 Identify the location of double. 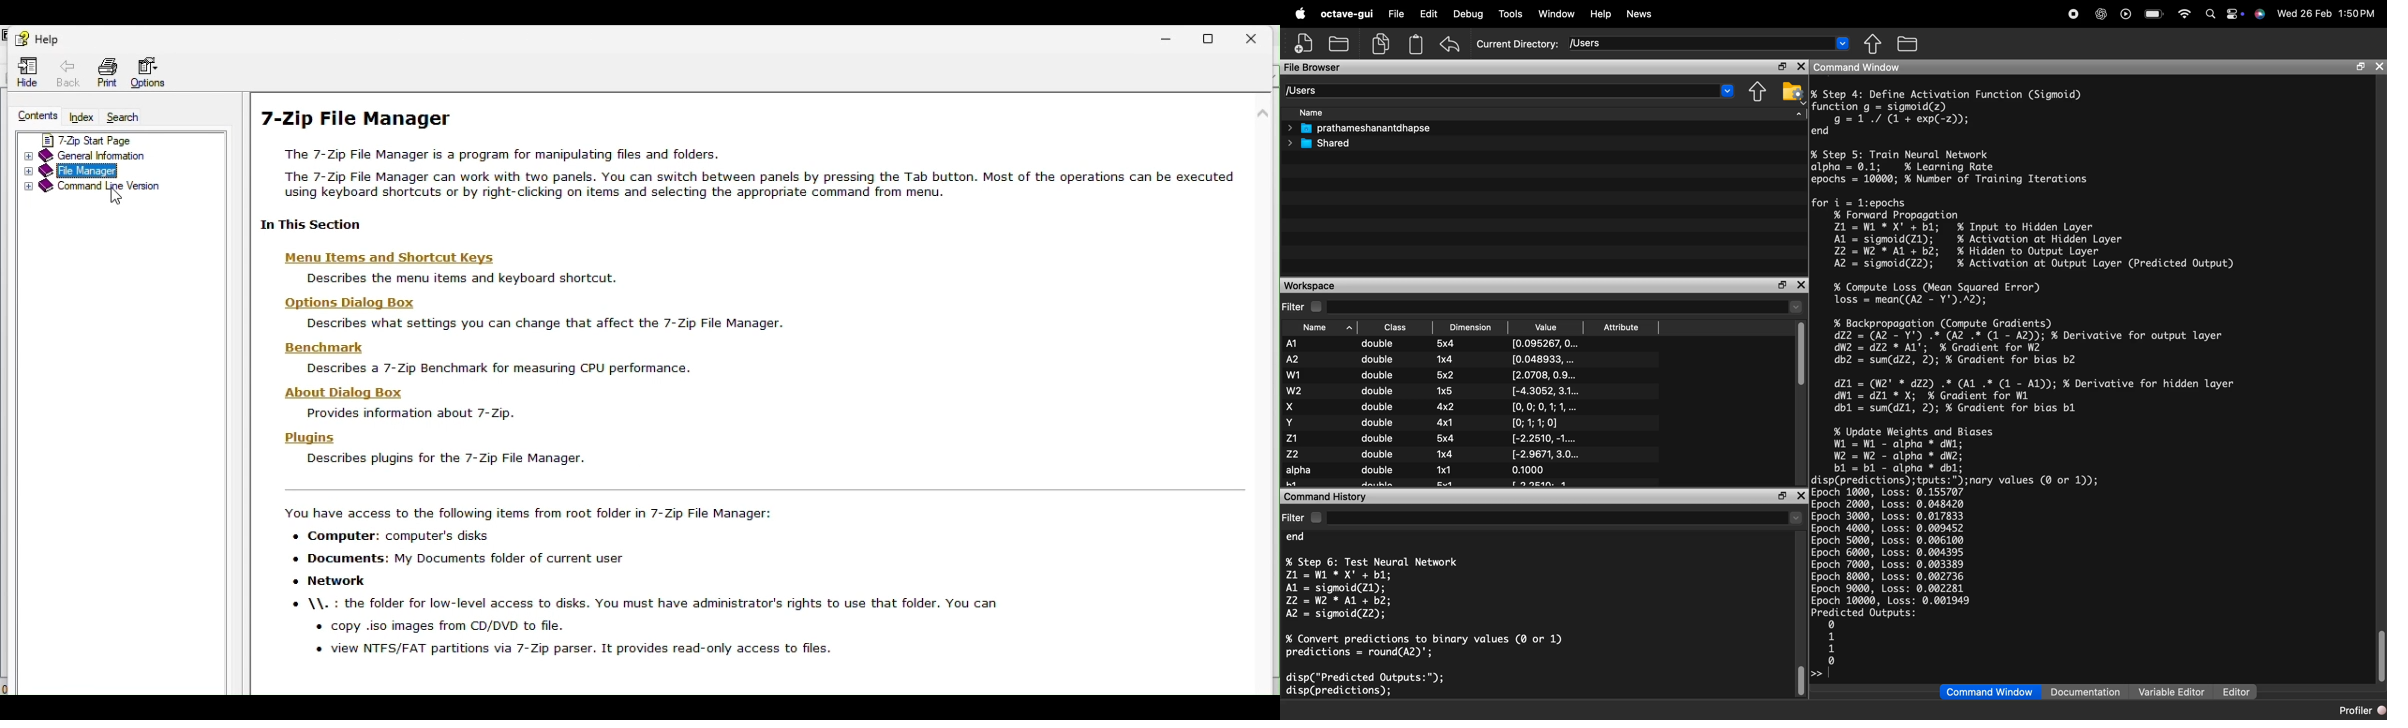
(1378, 438).